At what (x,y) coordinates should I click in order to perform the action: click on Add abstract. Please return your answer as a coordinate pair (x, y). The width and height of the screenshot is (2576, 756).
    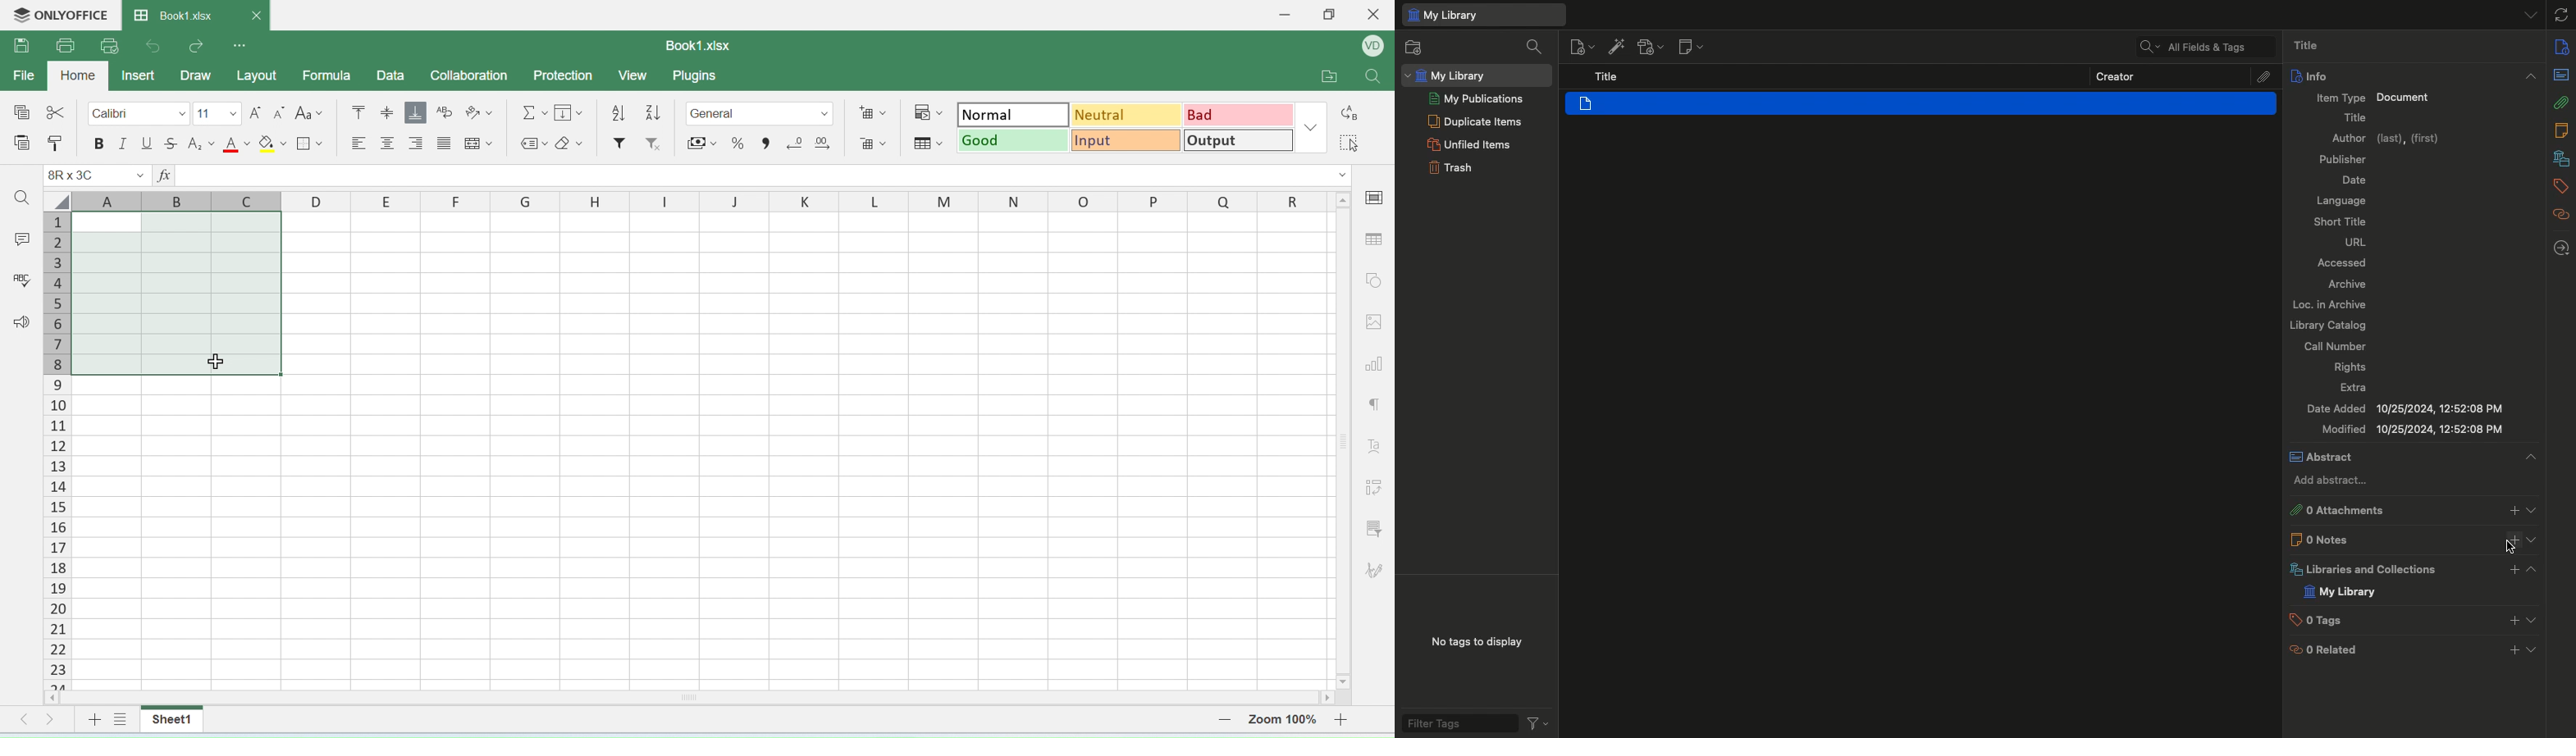
    Looking at the image, I should click on (2330, 482).